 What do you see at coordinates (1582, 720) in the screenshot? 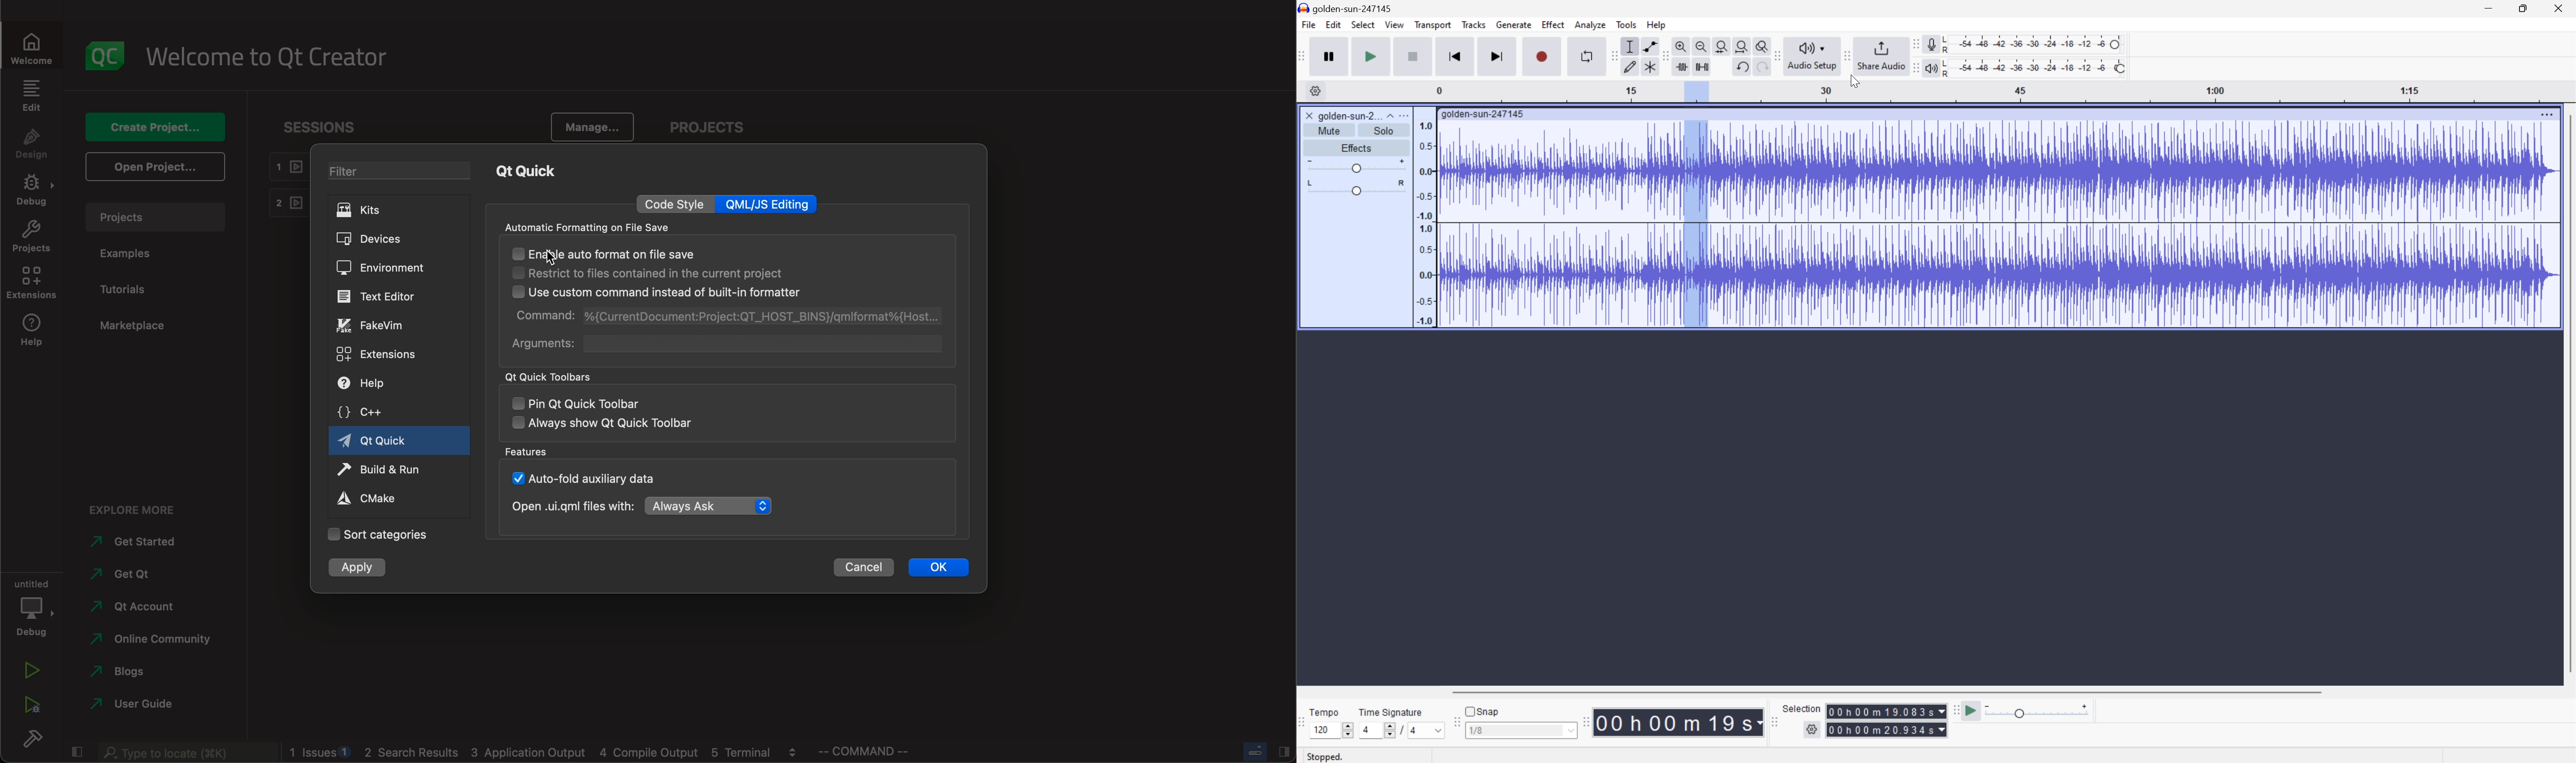
I see `Audacity Time toolbar` at bounding box center [1582, 720].